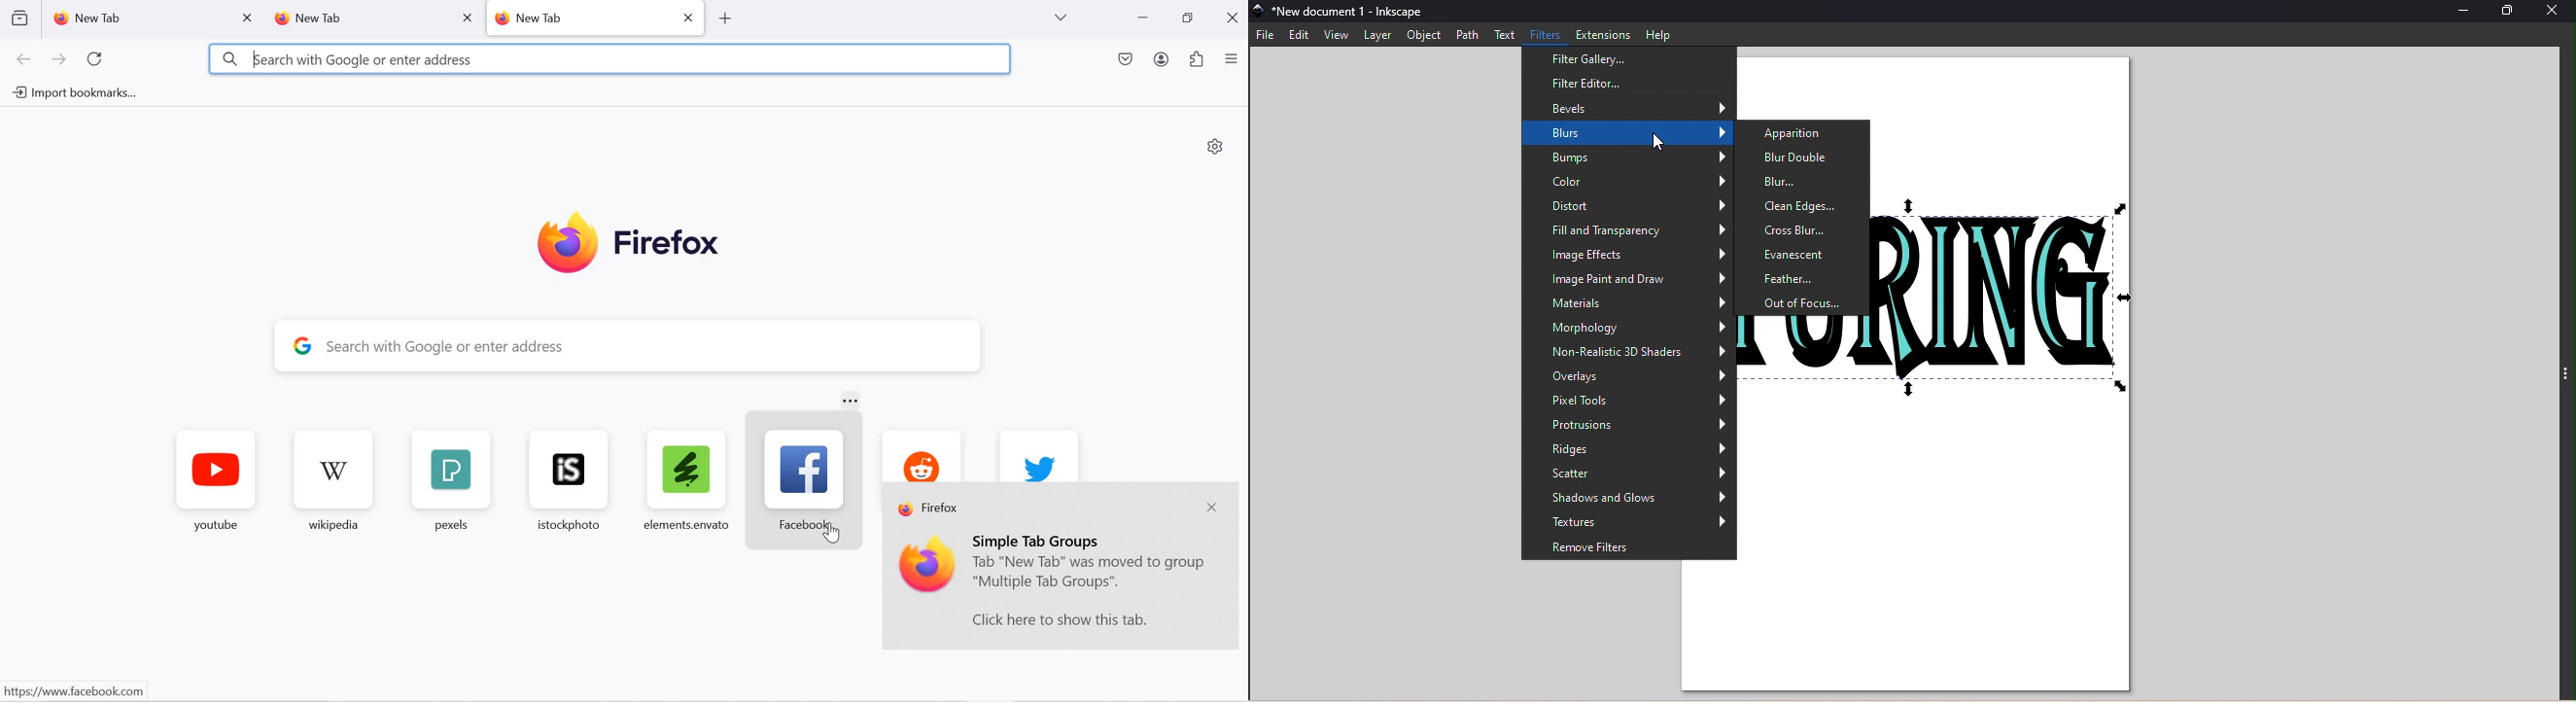 The height and width of the screenshot is (728, 2576). I want to click on Non-realistic 3D shaders, so click(1630, 355).